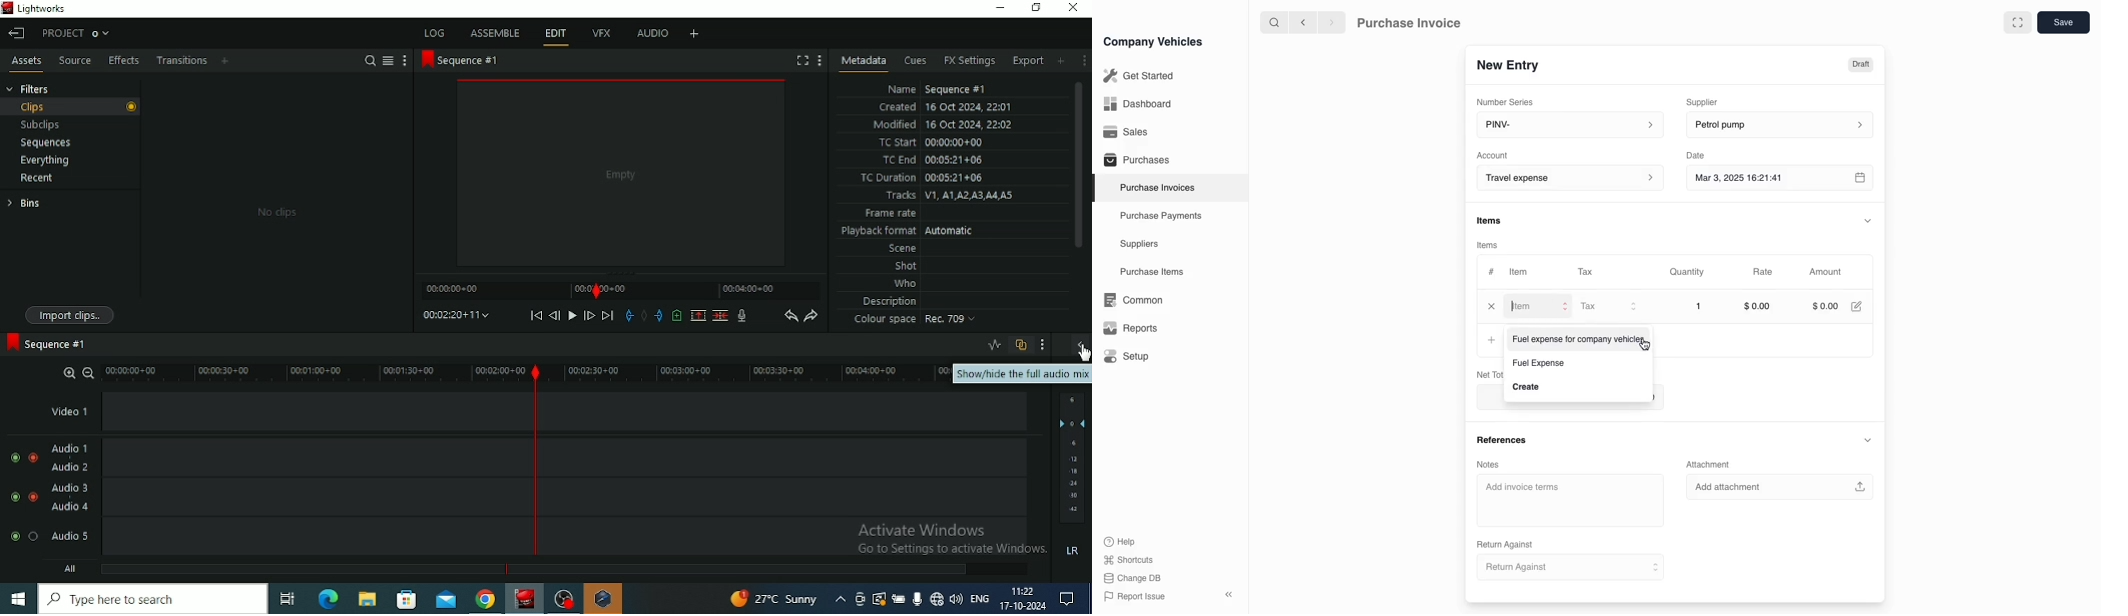  What do you see at coordinates (1781, 486) in the screenshot?
I see `Add attachment` at bounding box center [1781, 486].